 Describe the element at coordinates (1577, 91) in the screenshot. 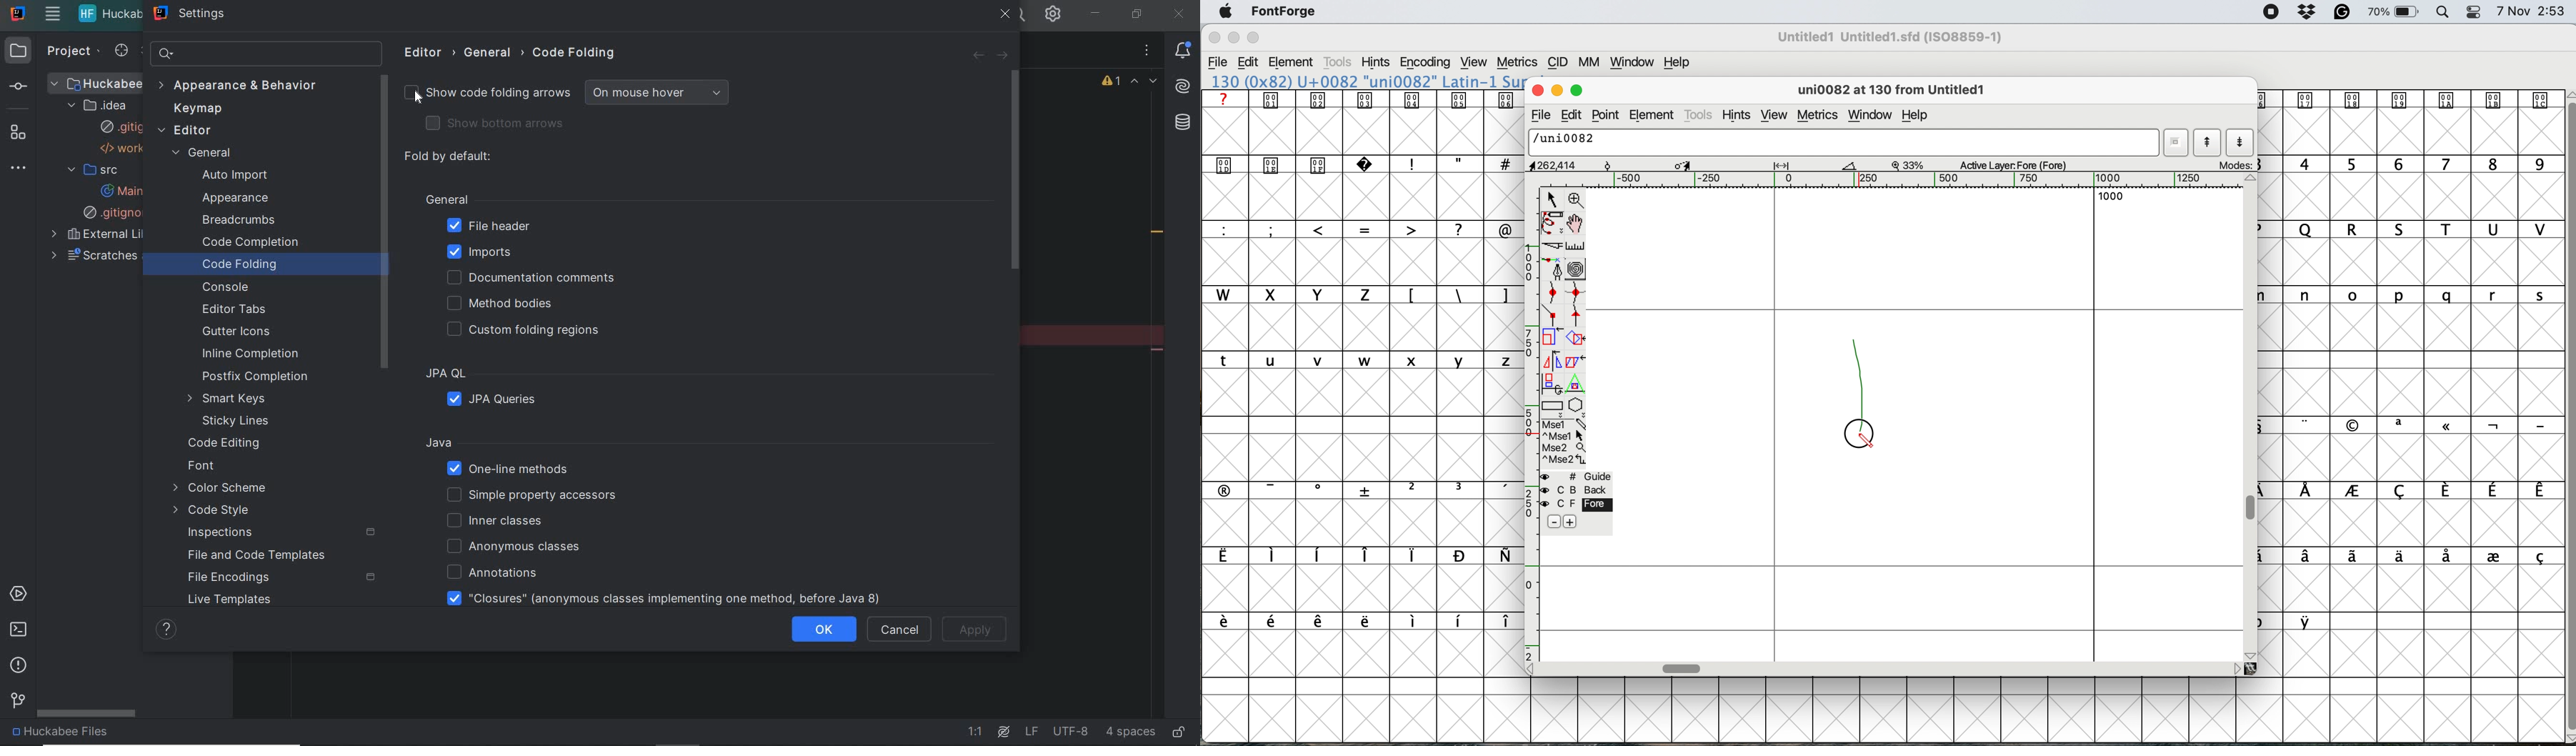

I see `maximise` at that location.